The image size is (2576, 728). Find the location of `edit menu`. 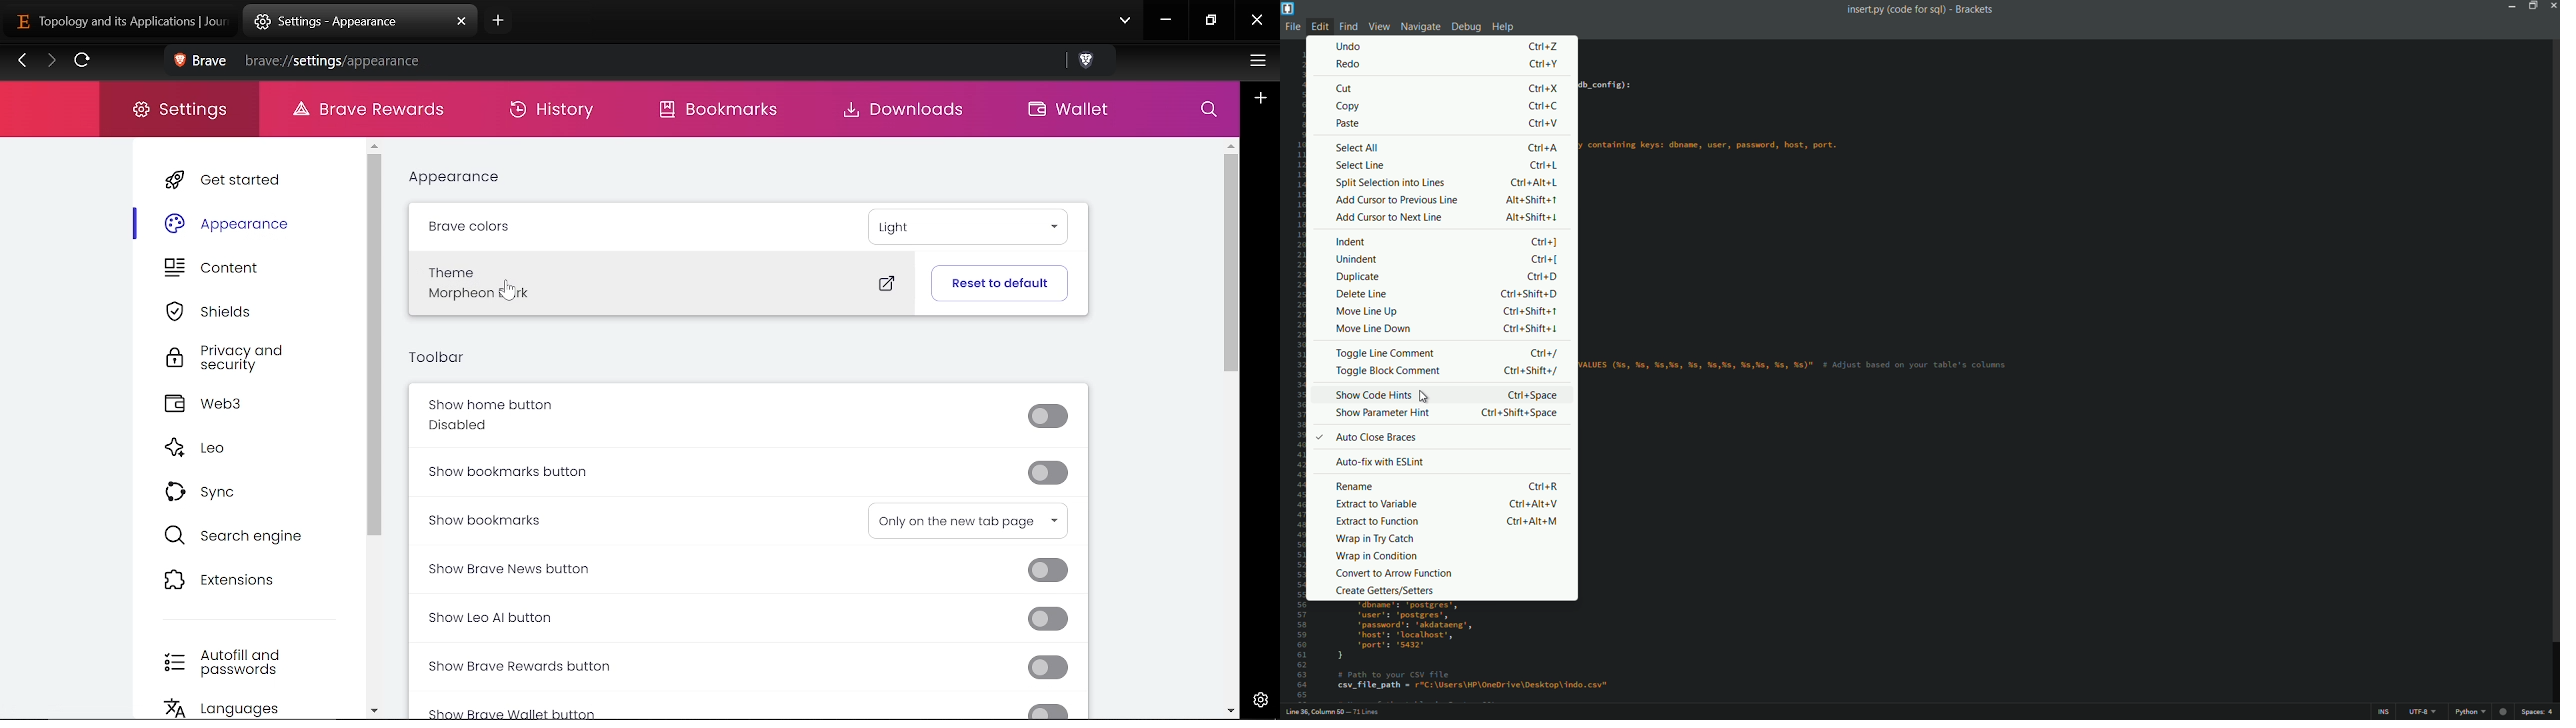

edit menu is located at coordinates (1319, 26).